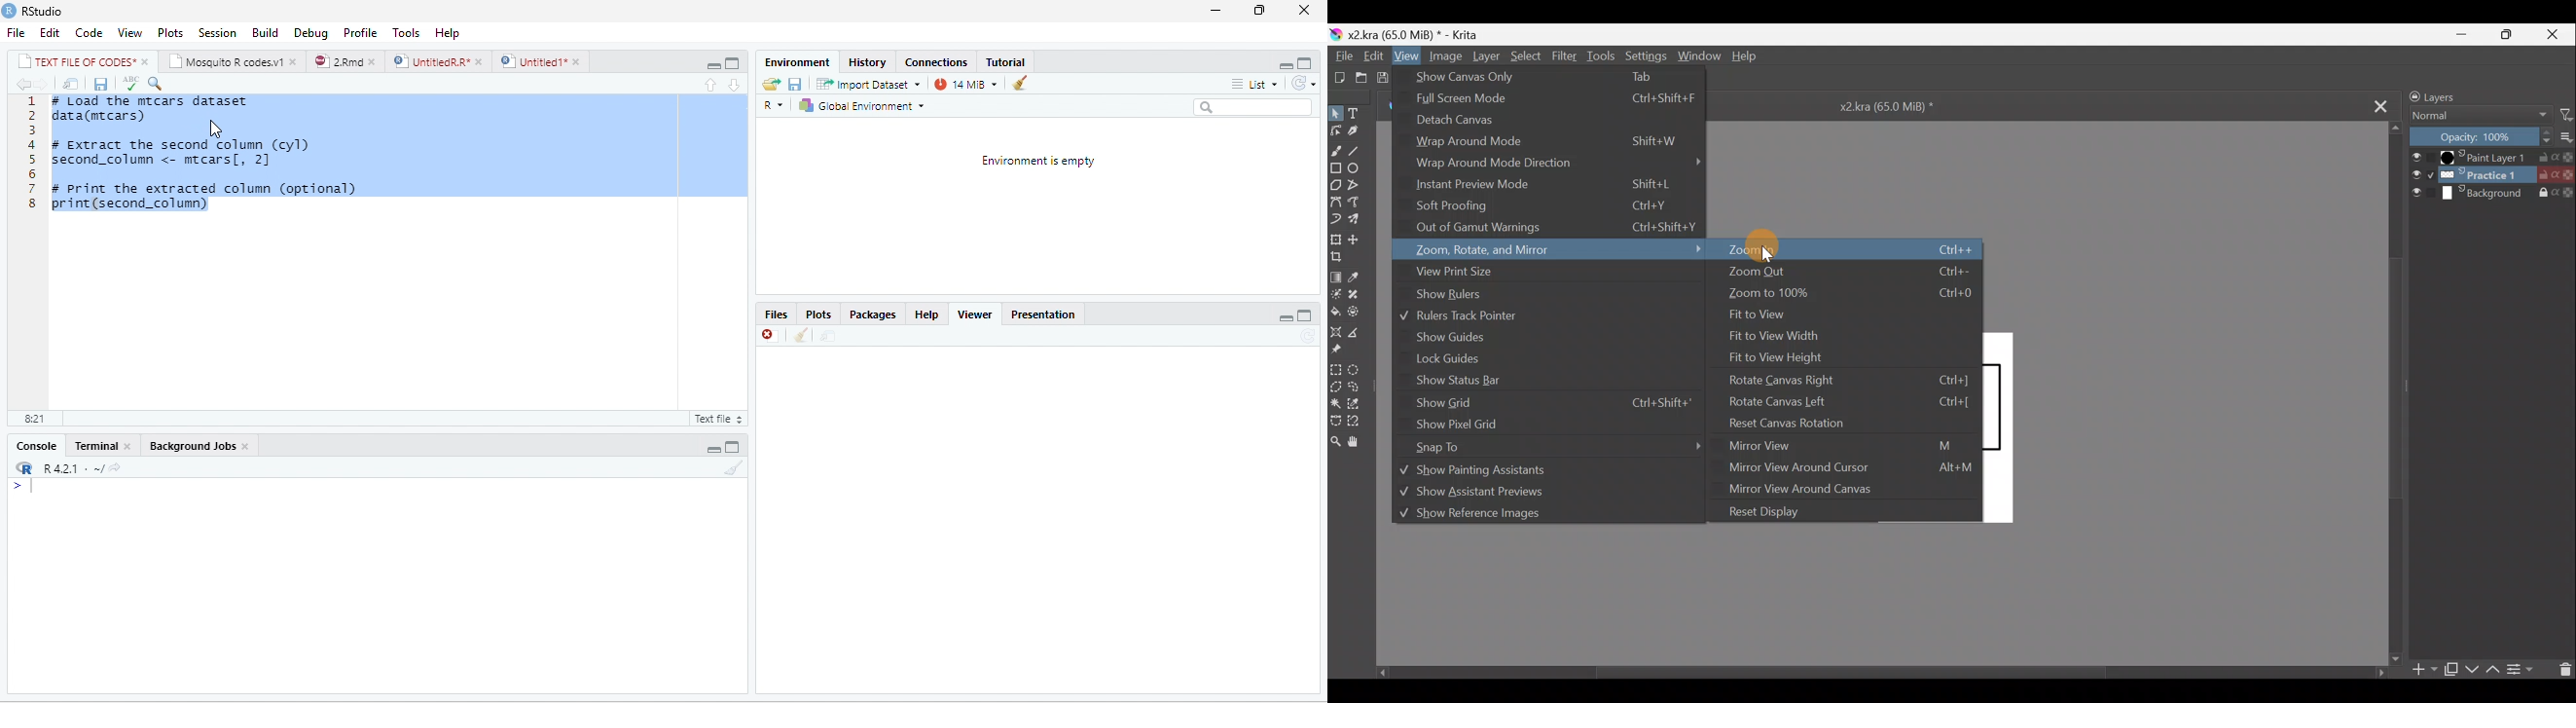  Describe the element at coordinates (146, 60) in the screenshot. I see `close` at that location.